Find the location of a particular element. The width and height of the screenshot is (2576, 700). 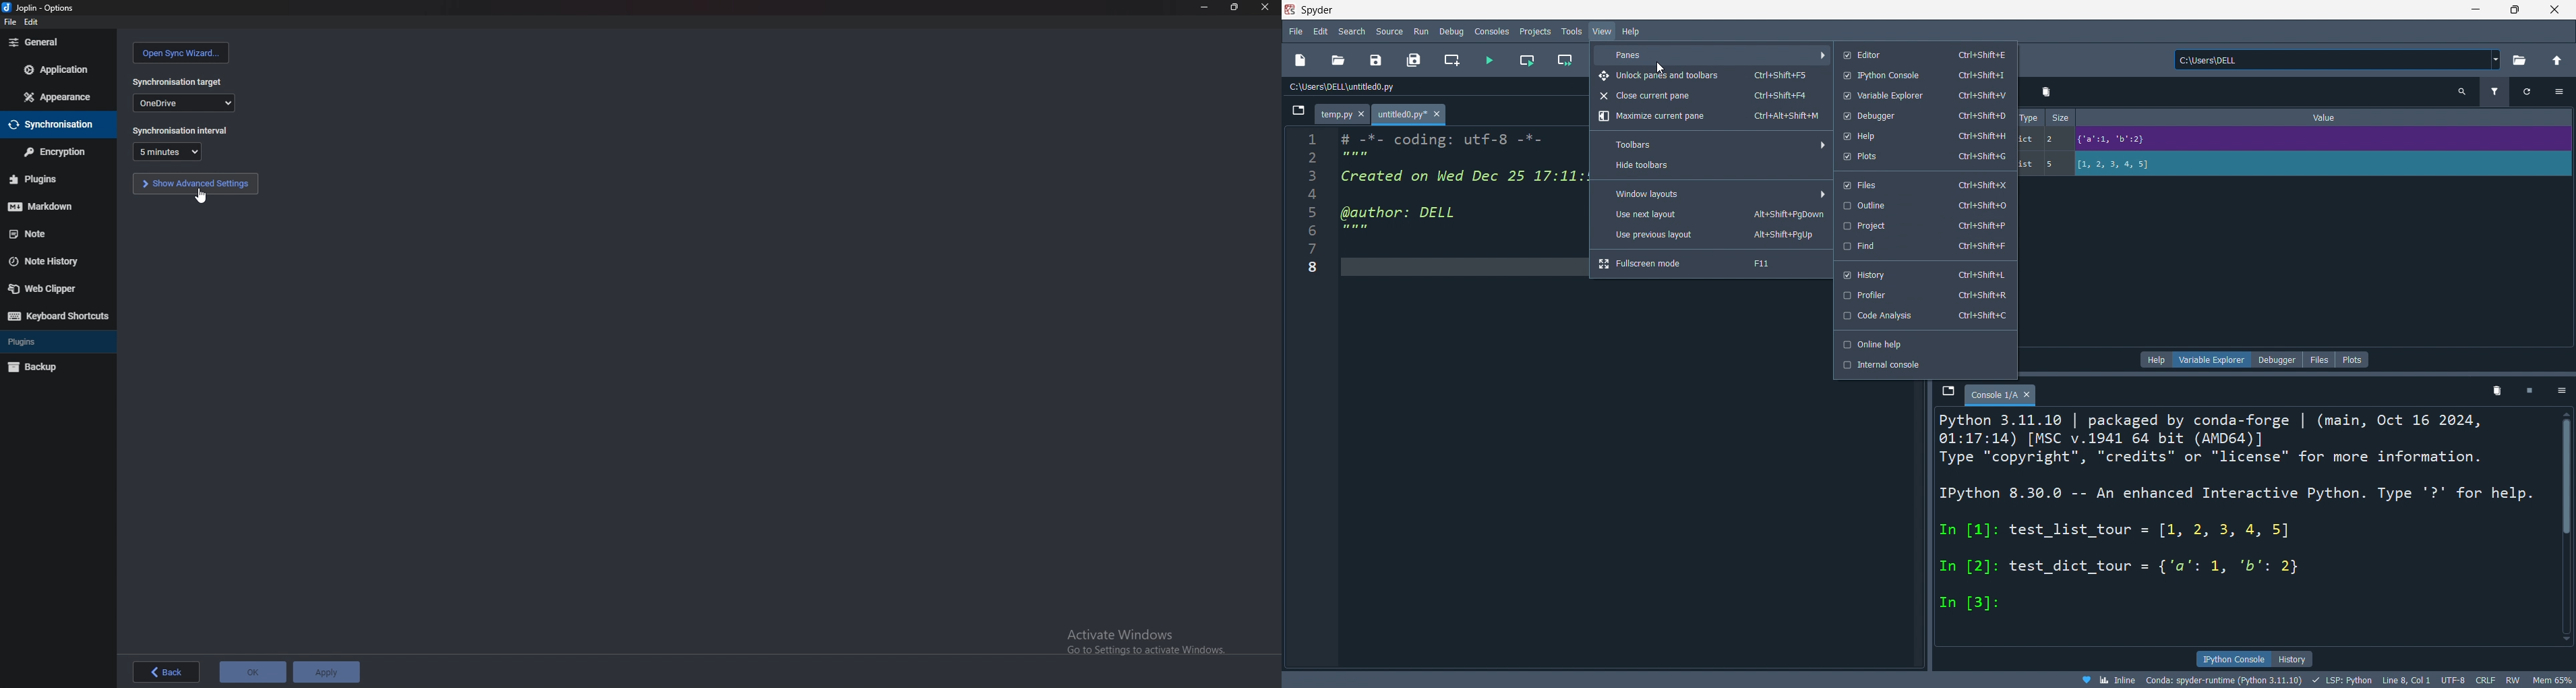

Activate Windows is located at coordinates (1142, 639).